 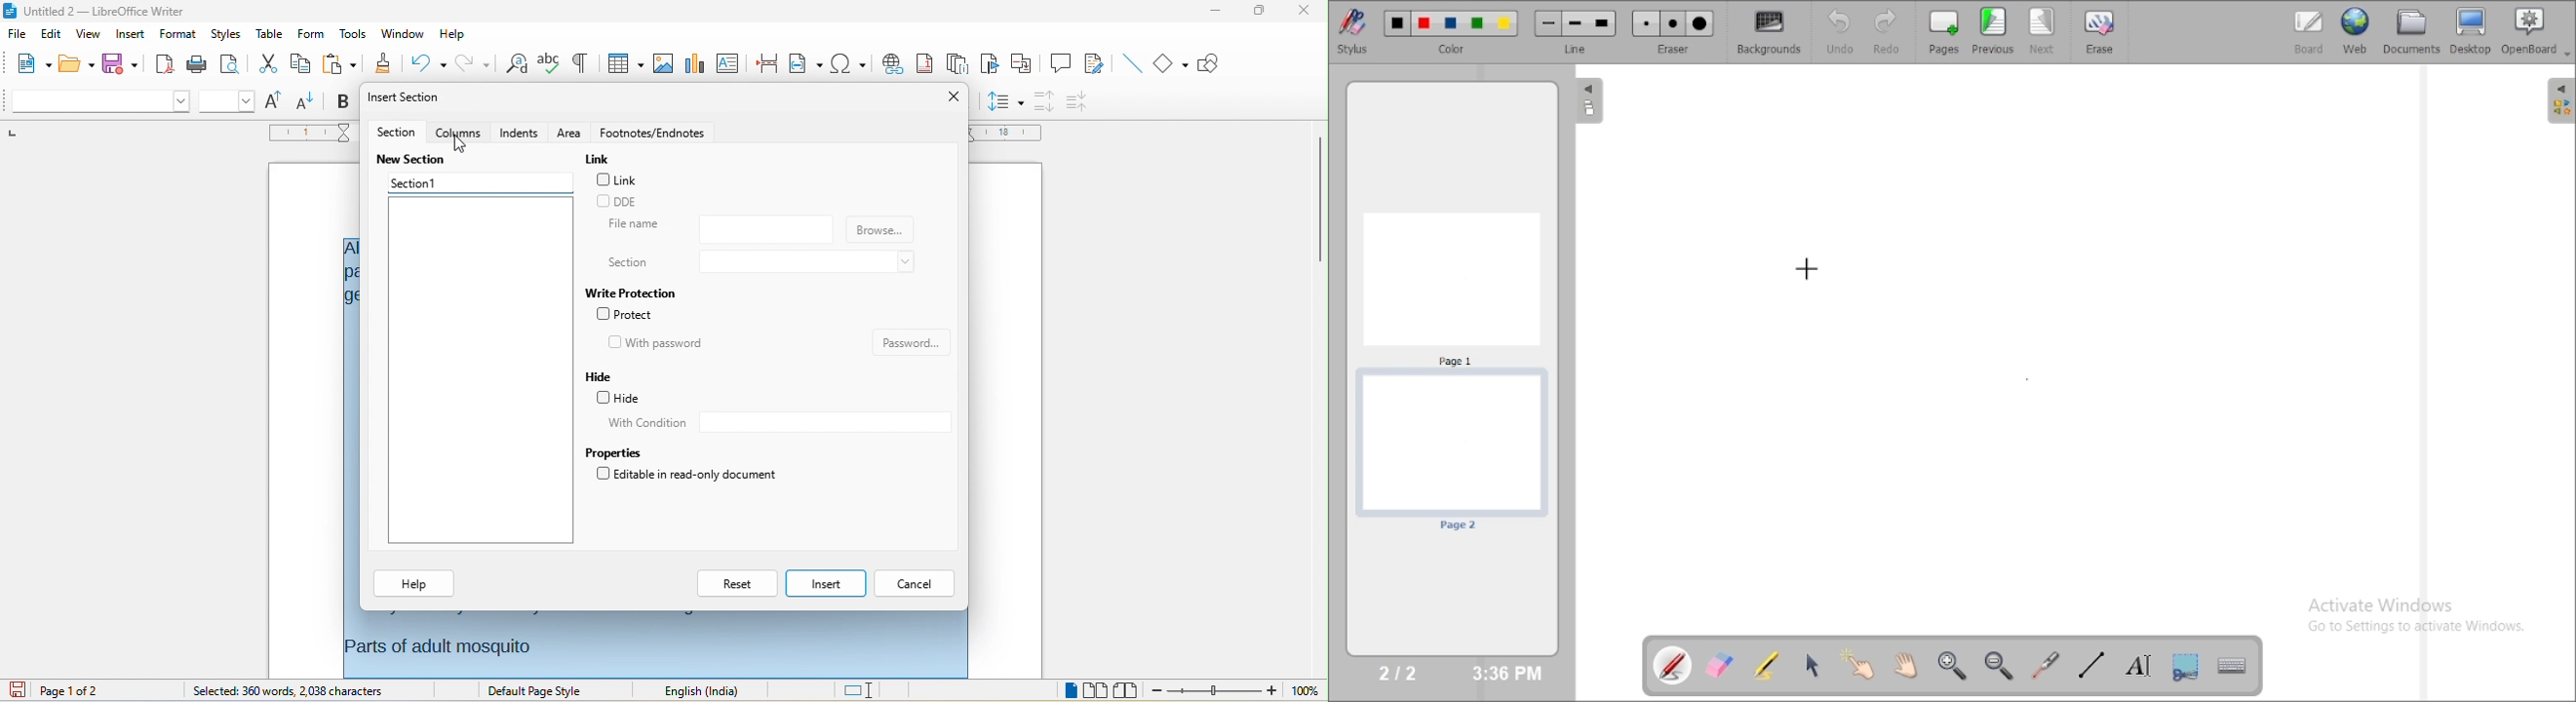 I want to click on help, so click(x=450, y=30).